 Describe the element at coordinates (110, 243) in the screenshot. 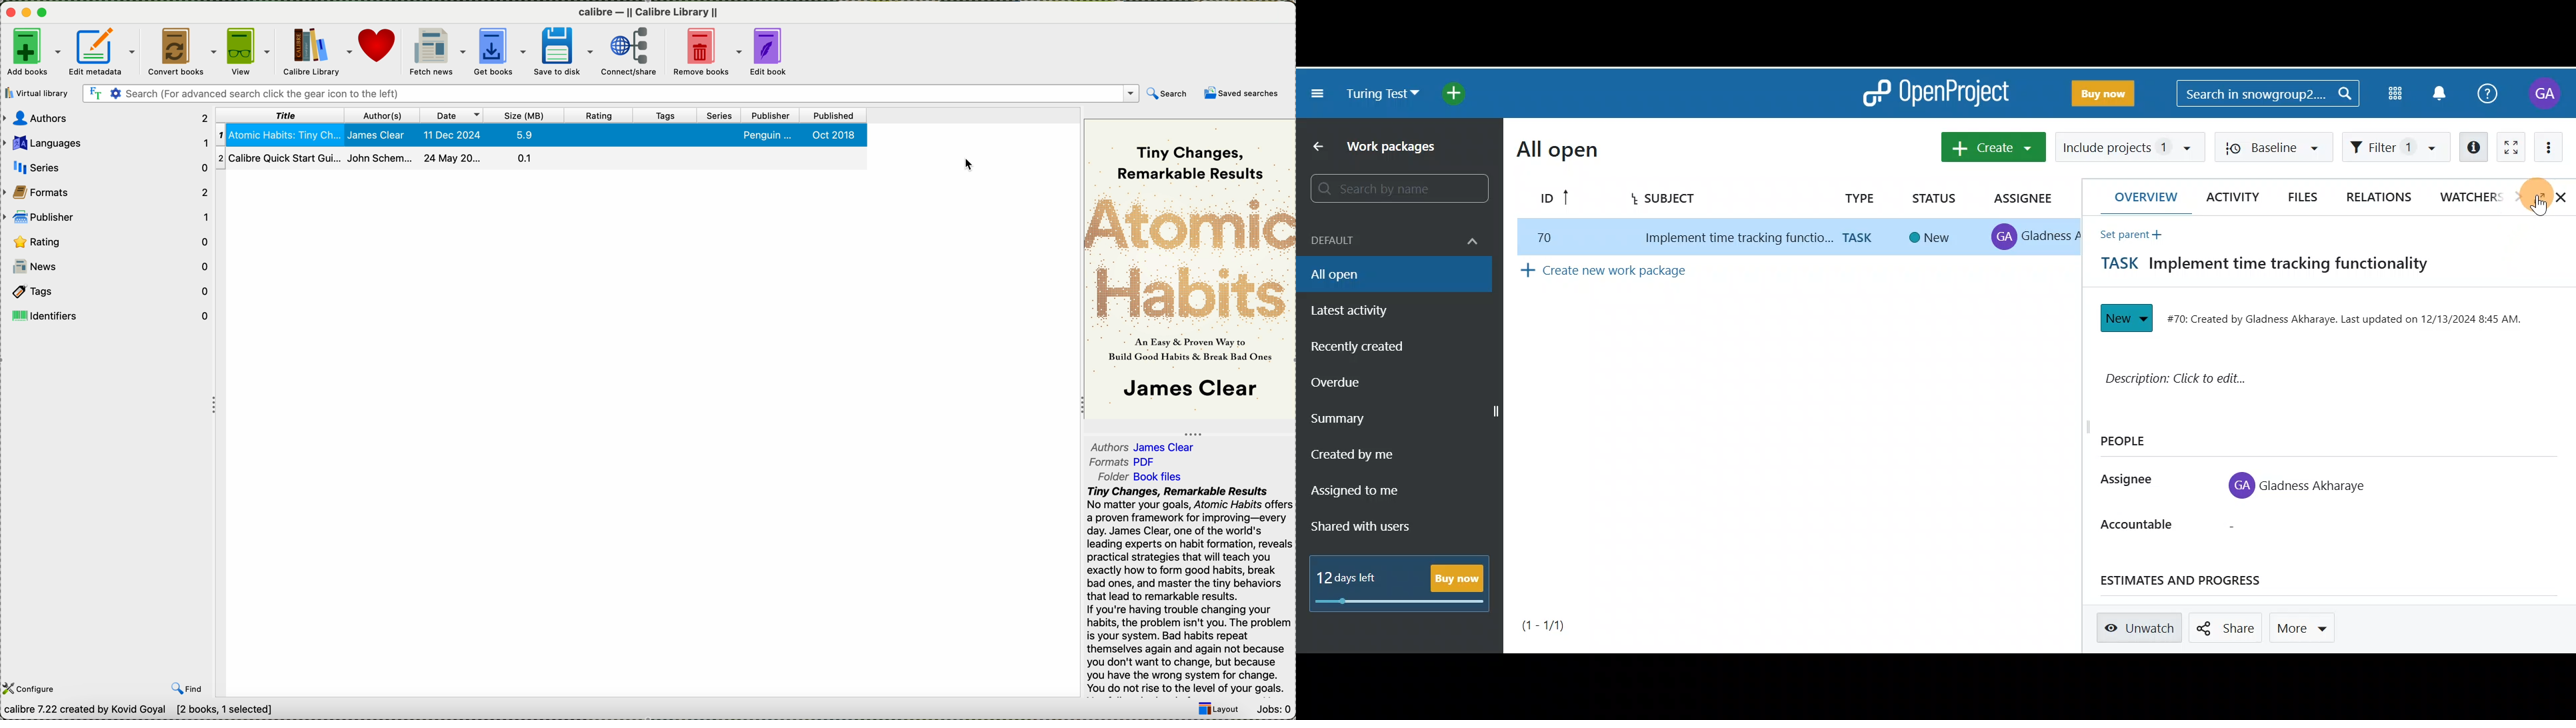

I see `rating` at that location.